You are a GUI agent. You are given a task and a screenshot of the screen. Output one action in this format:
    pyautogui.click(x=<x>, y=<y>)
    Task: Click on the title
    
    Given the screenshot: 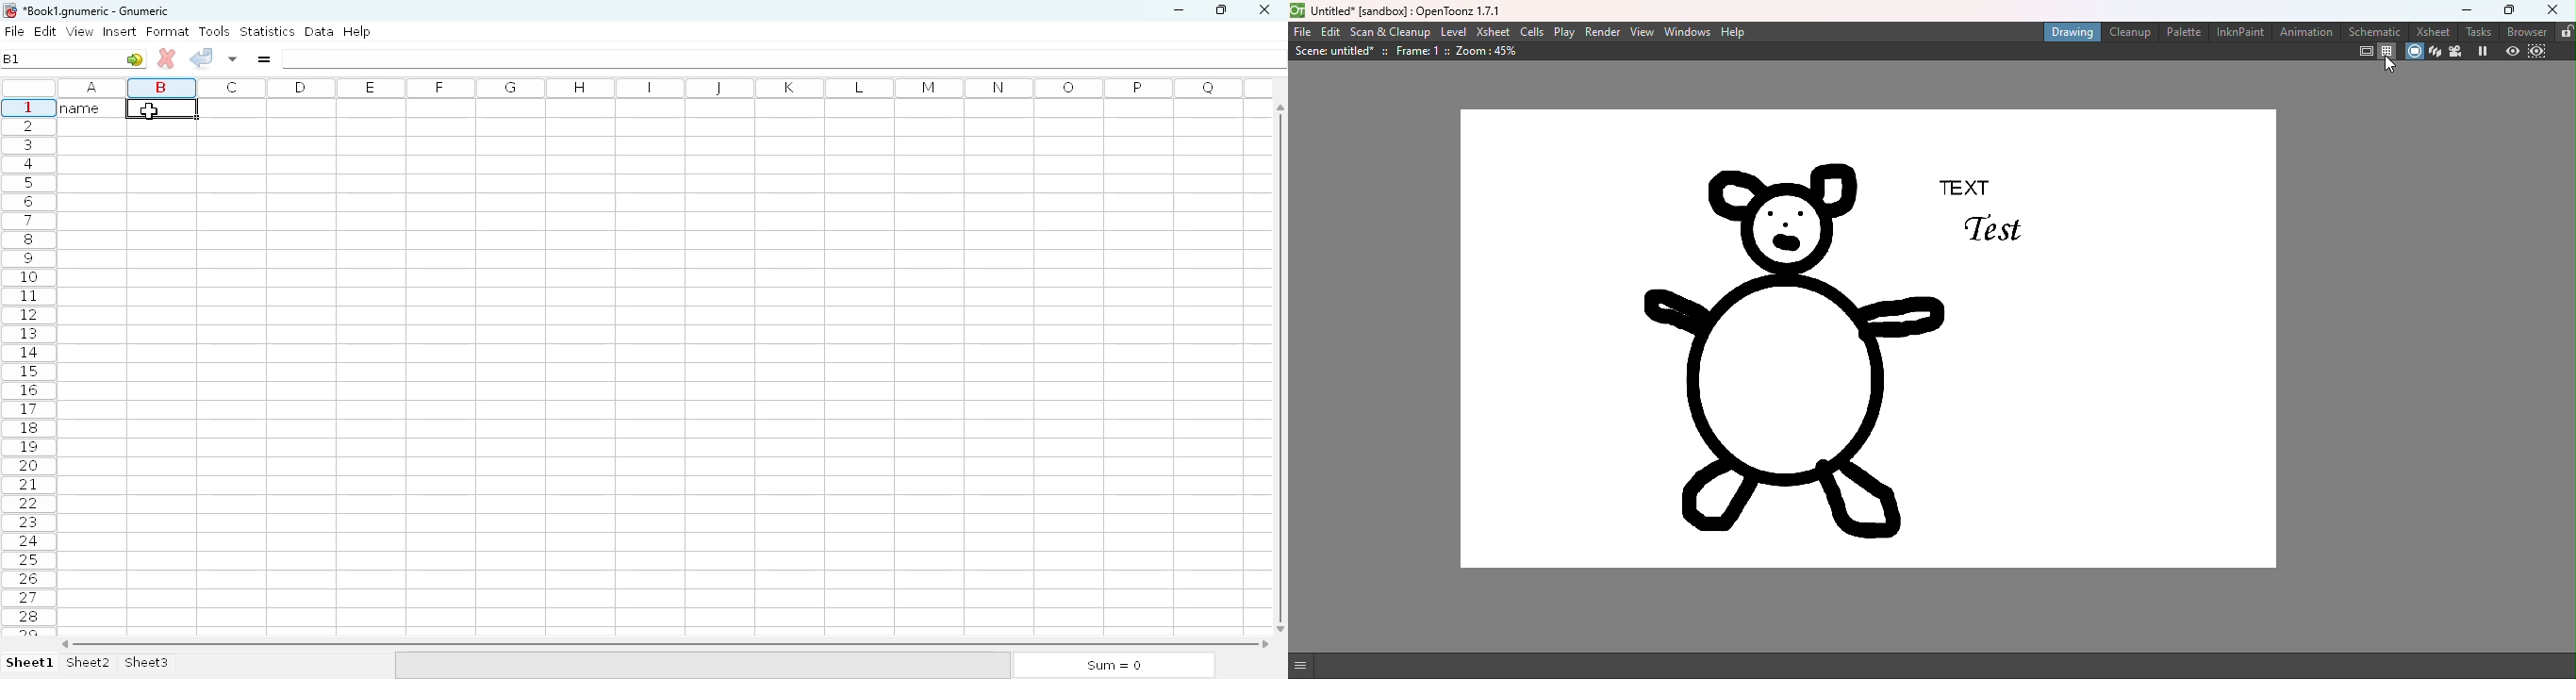 What is the action you would take?
    pyautogui.click(x=97, y=11)
    